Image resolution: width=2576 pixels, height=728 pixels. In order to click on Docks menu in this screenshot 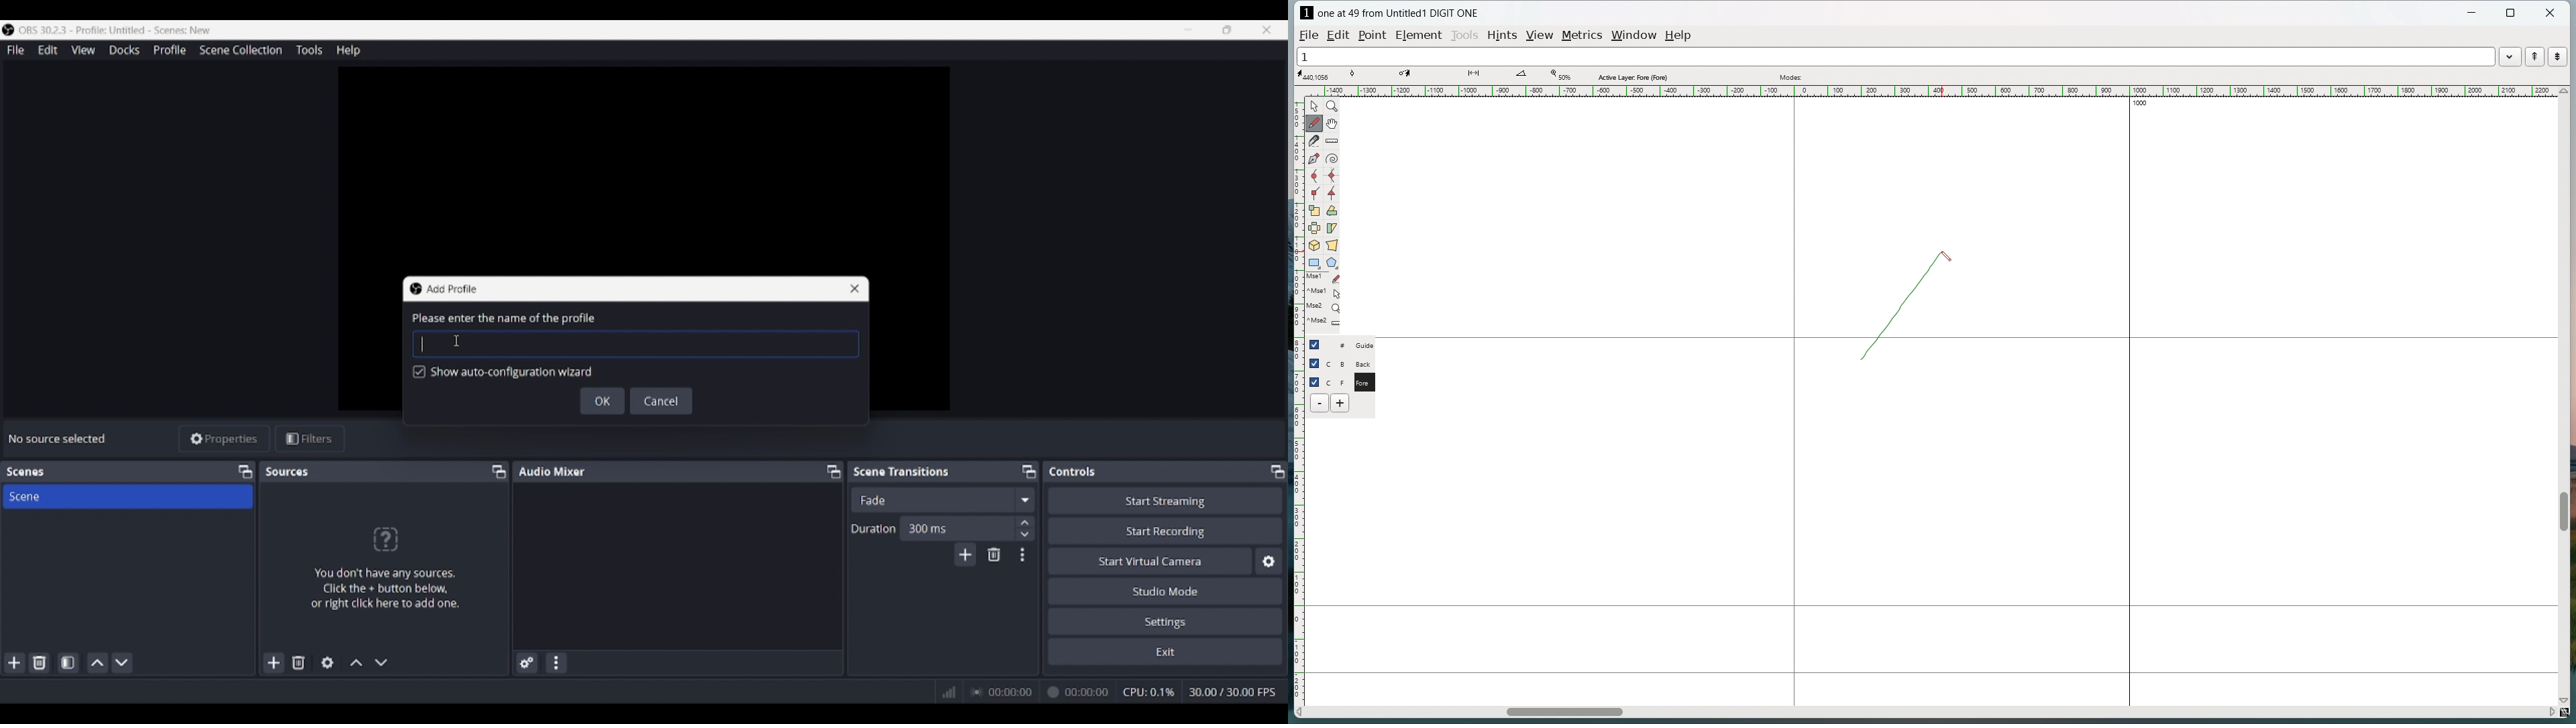, I will do `click(124, 50)`.